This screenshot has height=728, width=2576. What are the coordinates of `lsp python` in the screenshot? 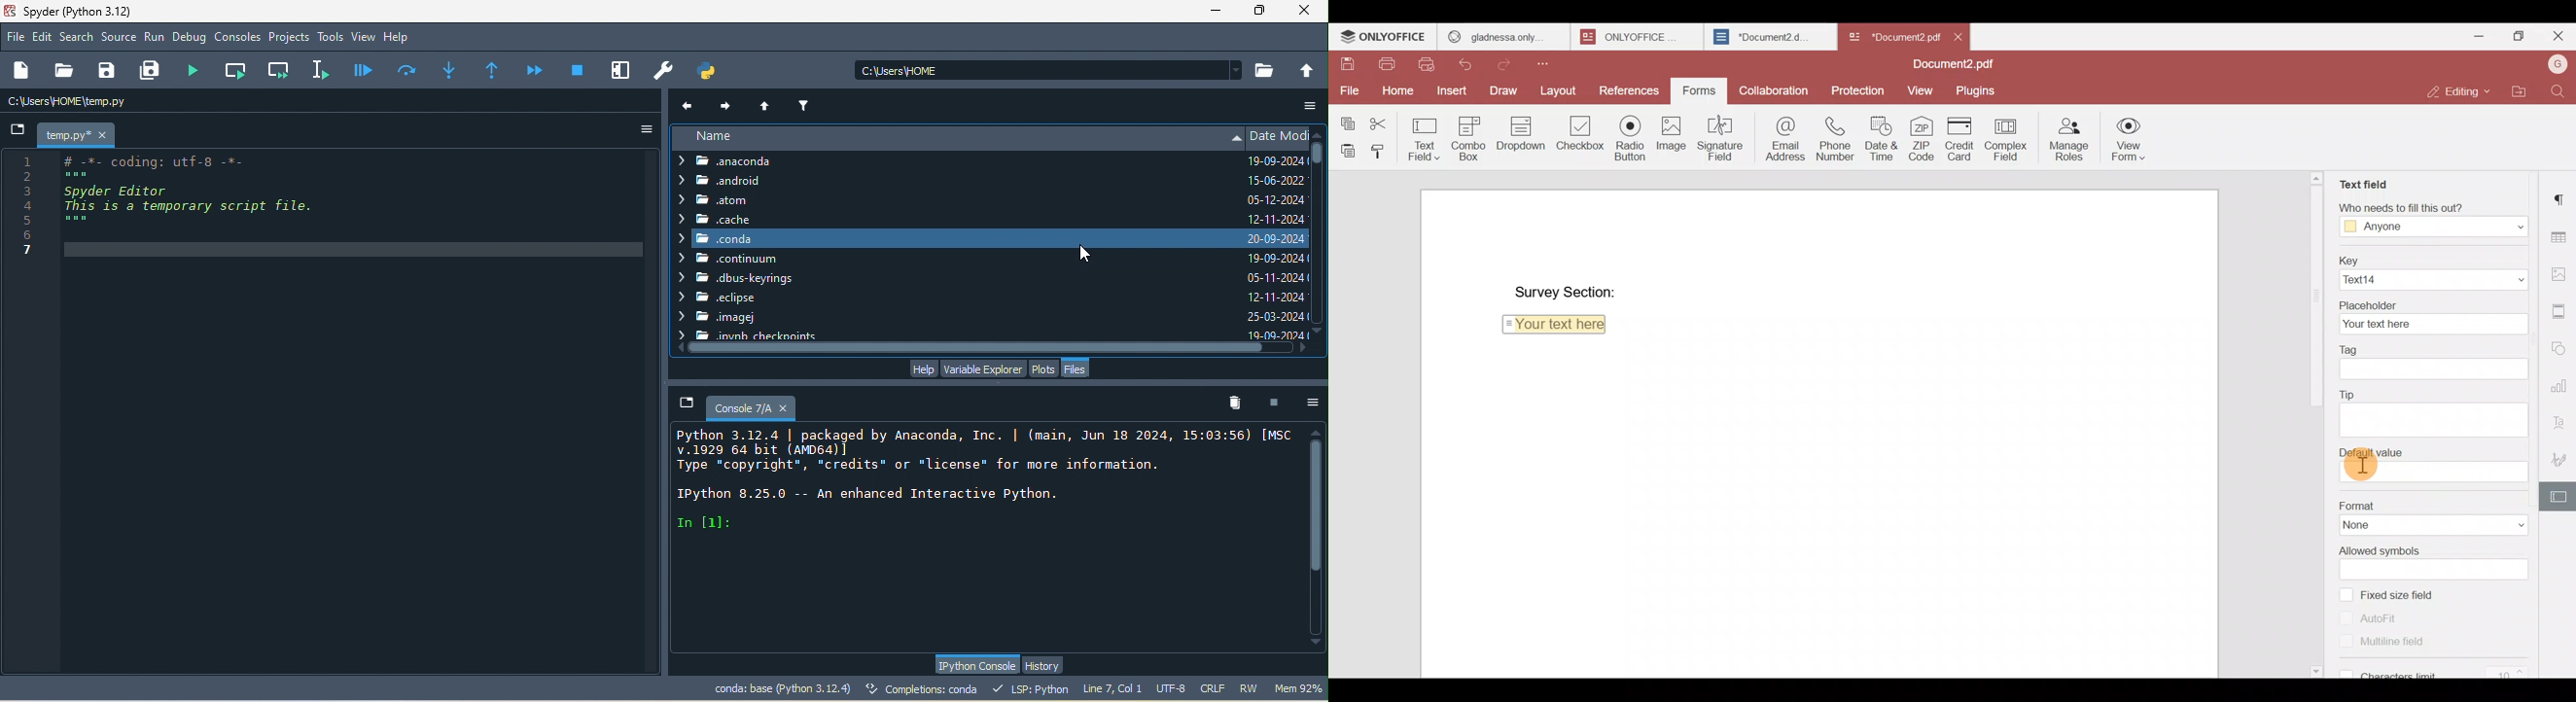 It's located at (1034, 688).